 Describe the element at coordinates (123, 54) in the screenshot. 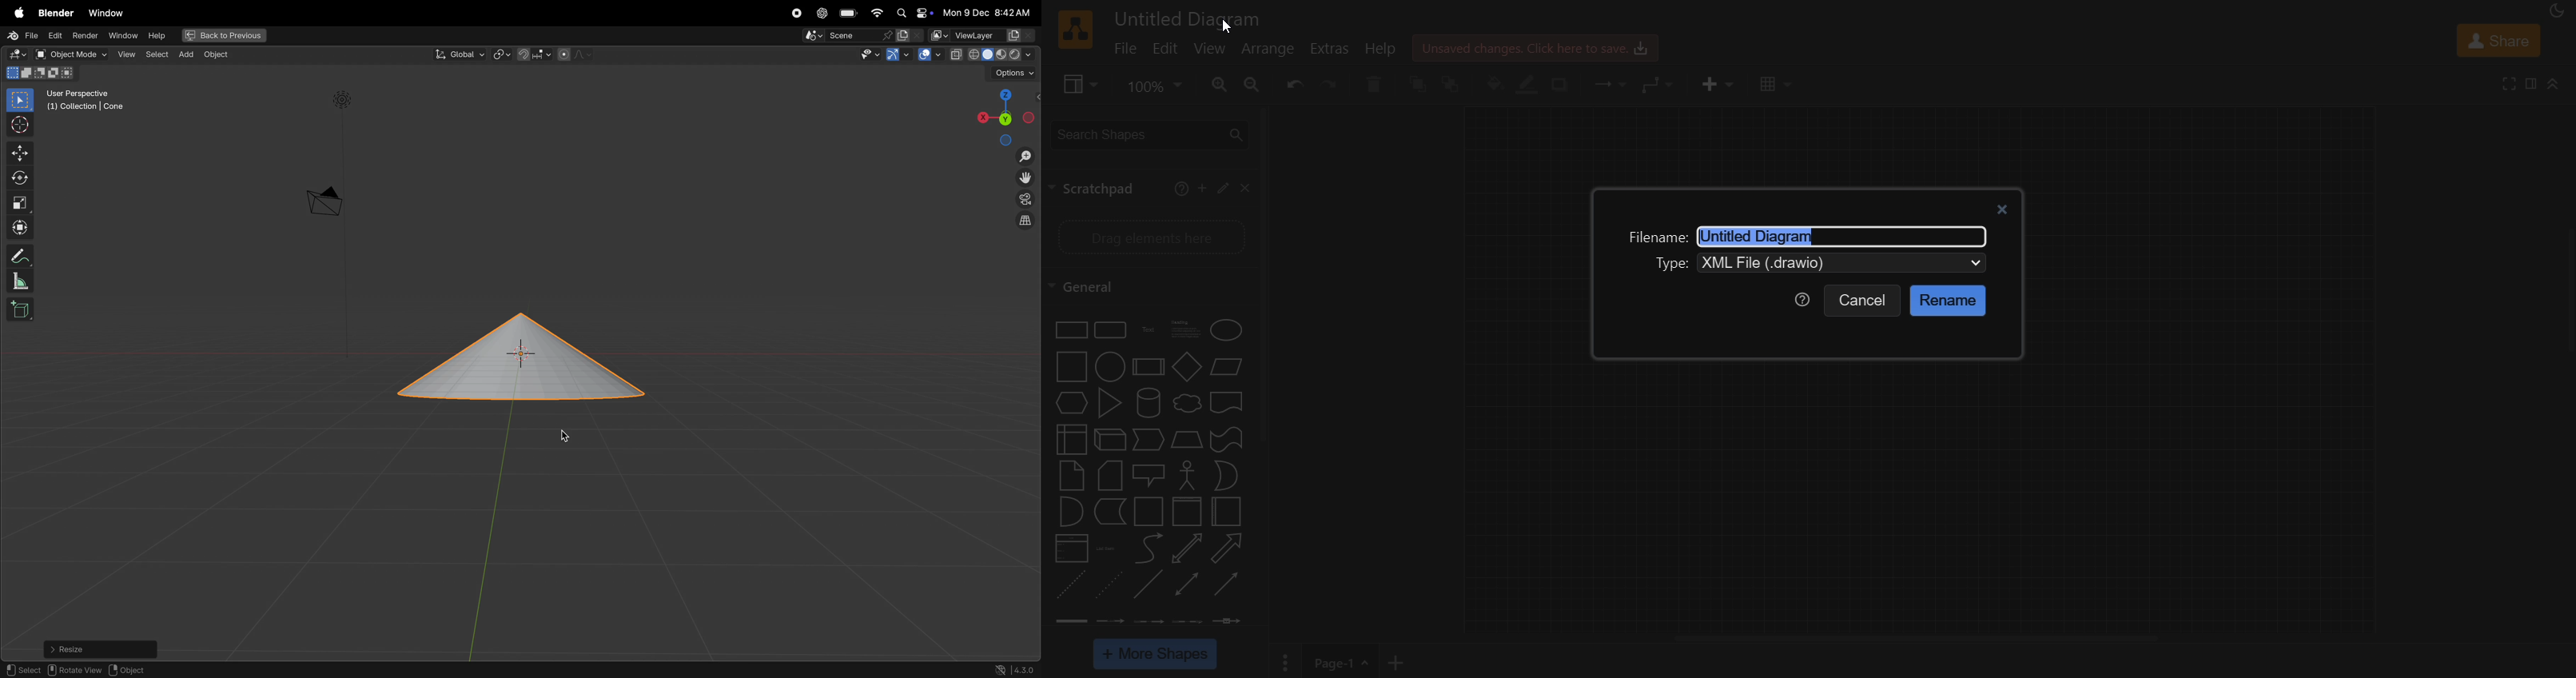

I see `view` at that location.